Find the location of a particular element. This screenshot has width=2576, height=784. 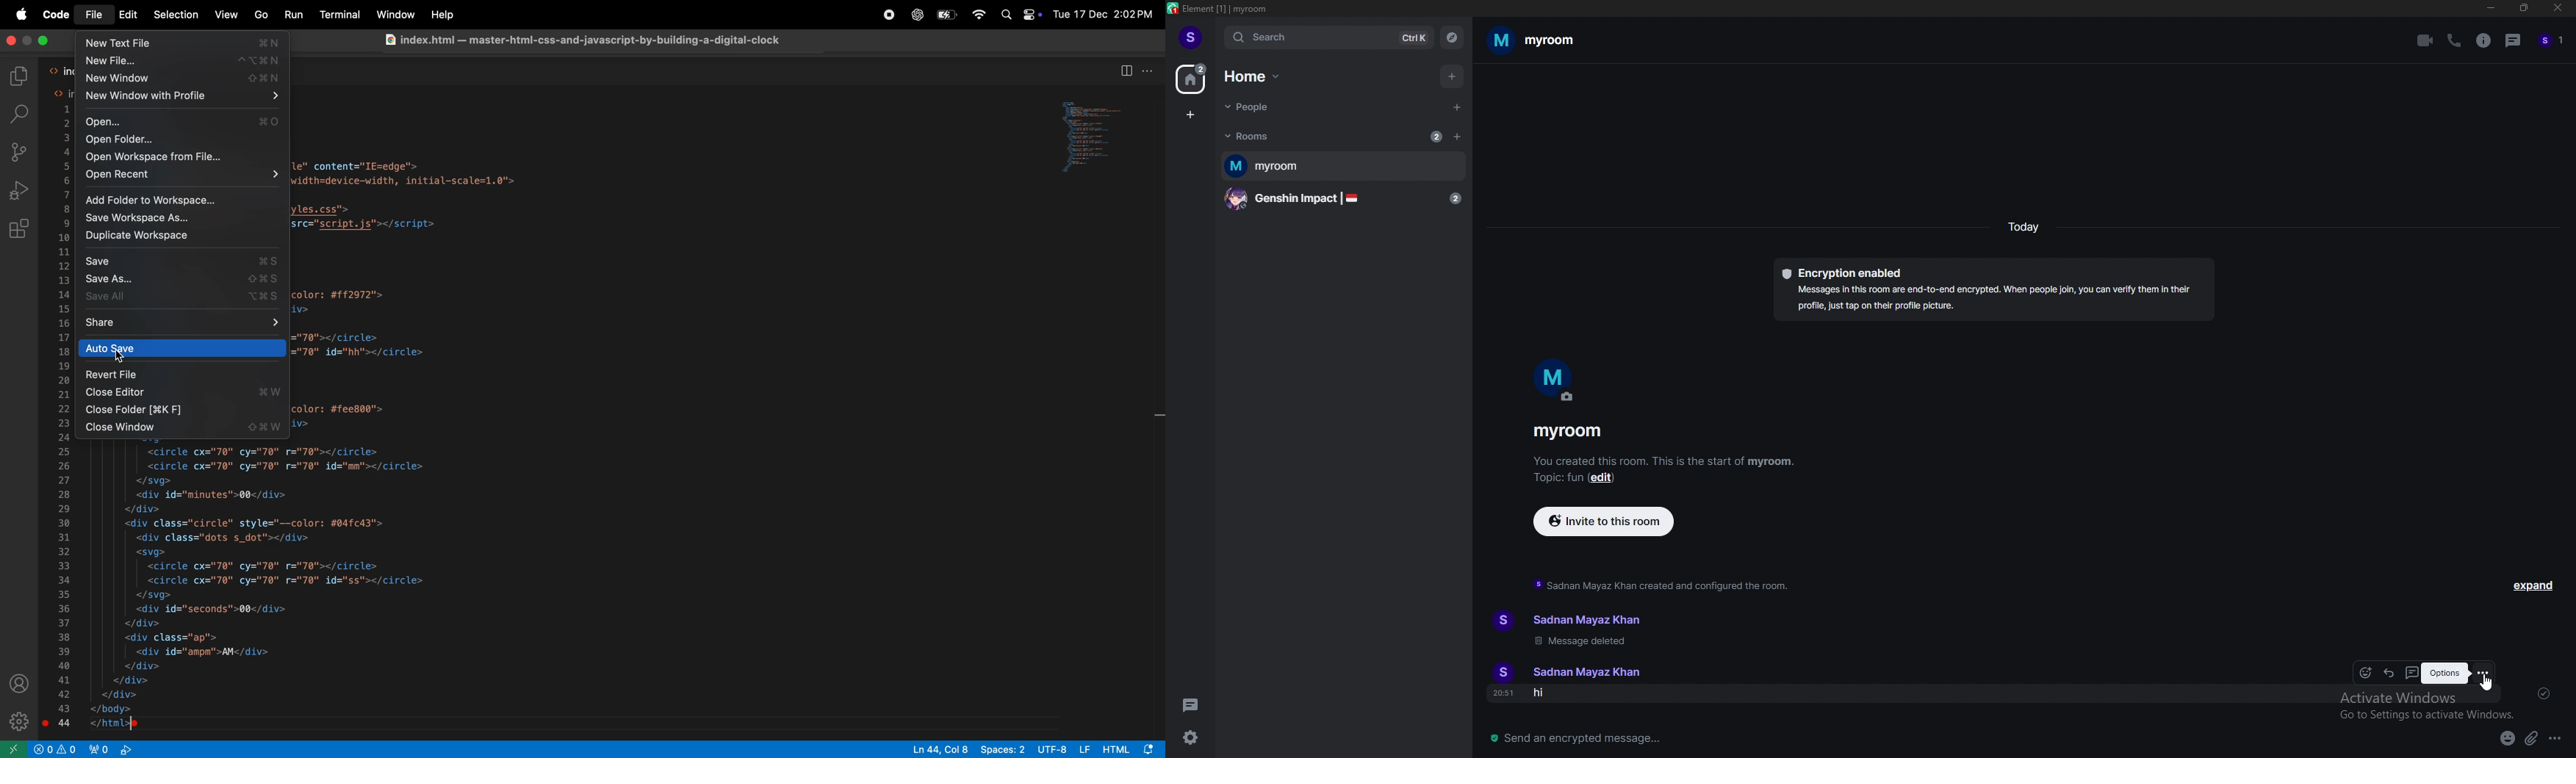

file is located at coordinates (95, 15).